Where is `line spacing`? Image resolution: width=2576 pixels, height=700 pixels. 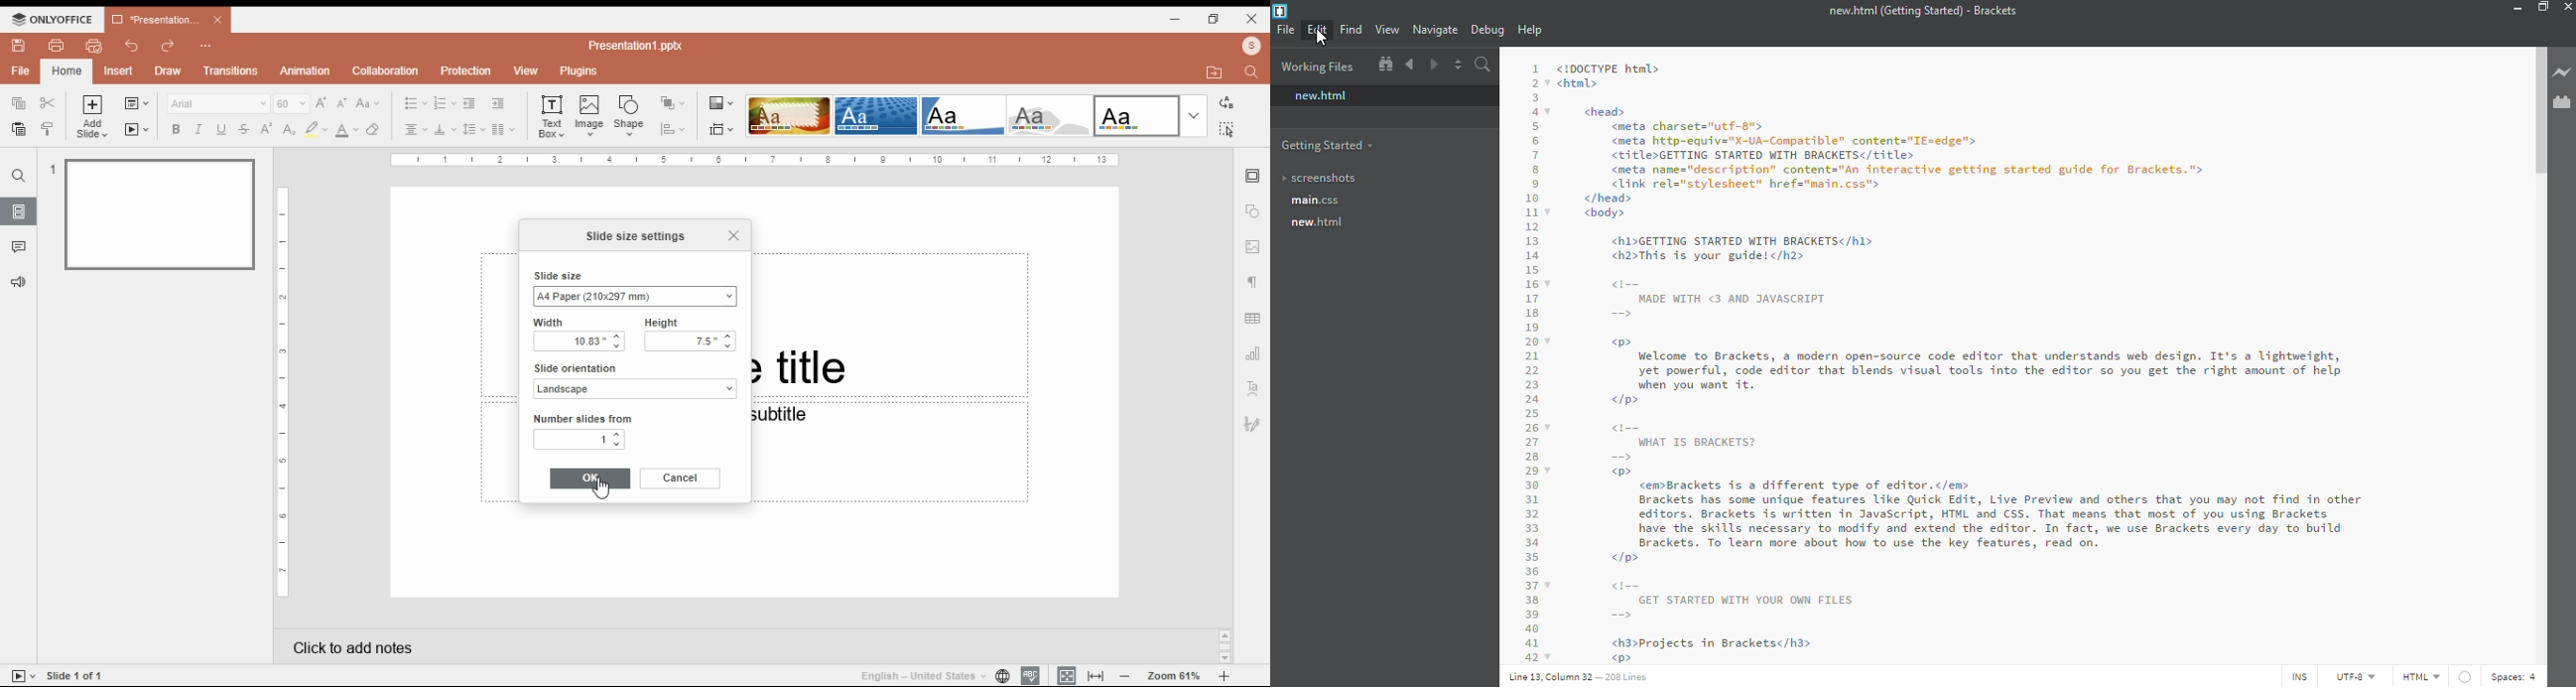
line spacing is located at coordinates (474, 130).